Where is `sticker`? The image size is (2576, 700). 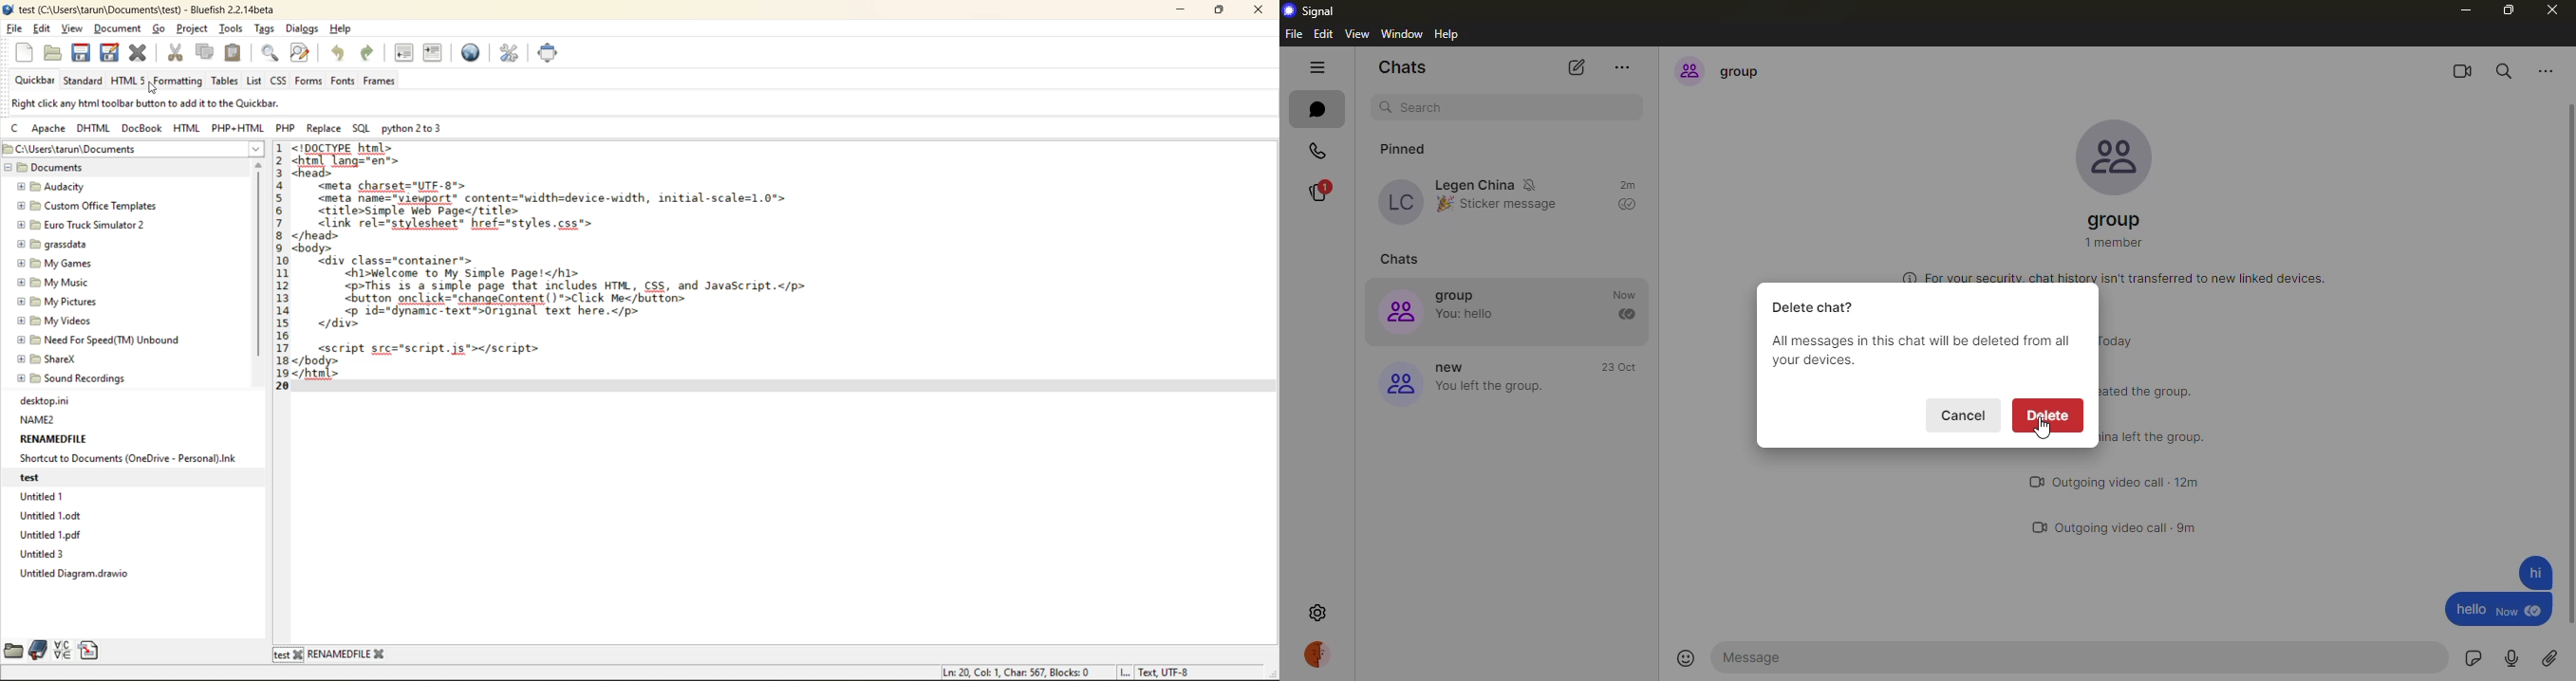 sticker is located at coordinates (2469, 661).